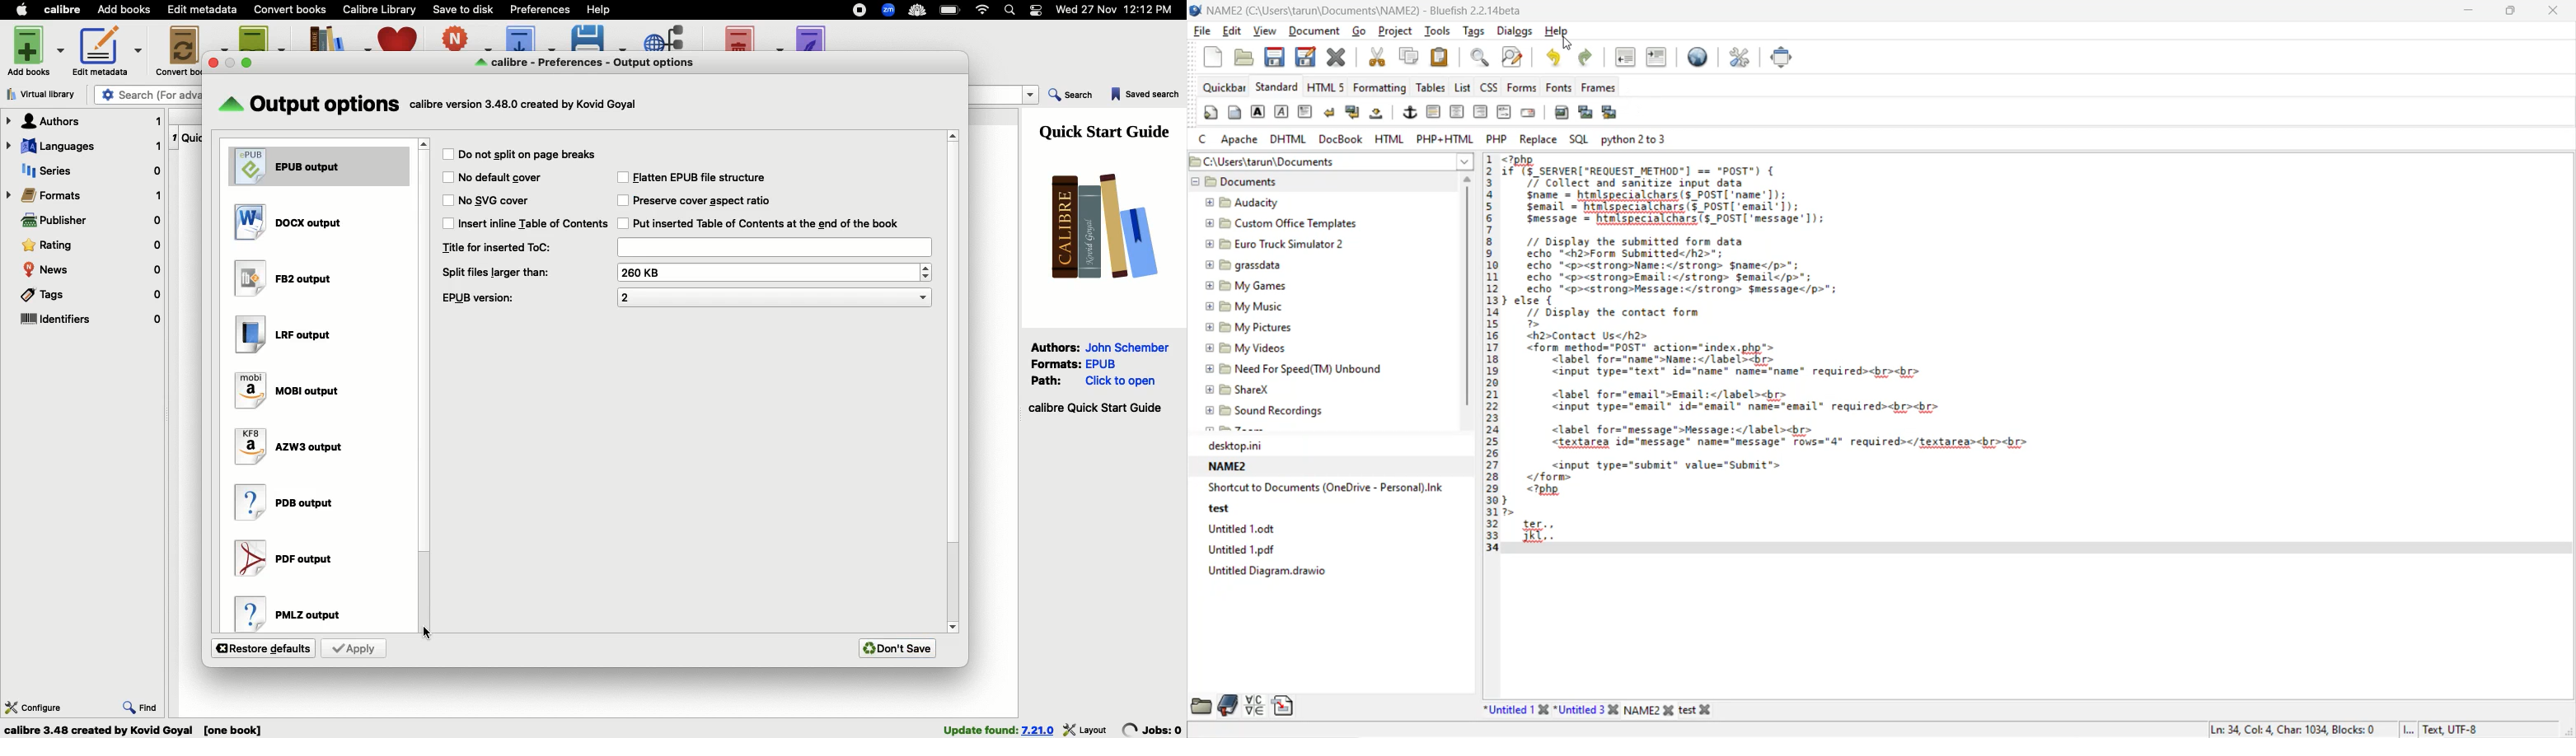 The image size is (2576, 756). Describe the element at coordinates (622, 224) in the screenshot. I see `Checkbox` at that location.